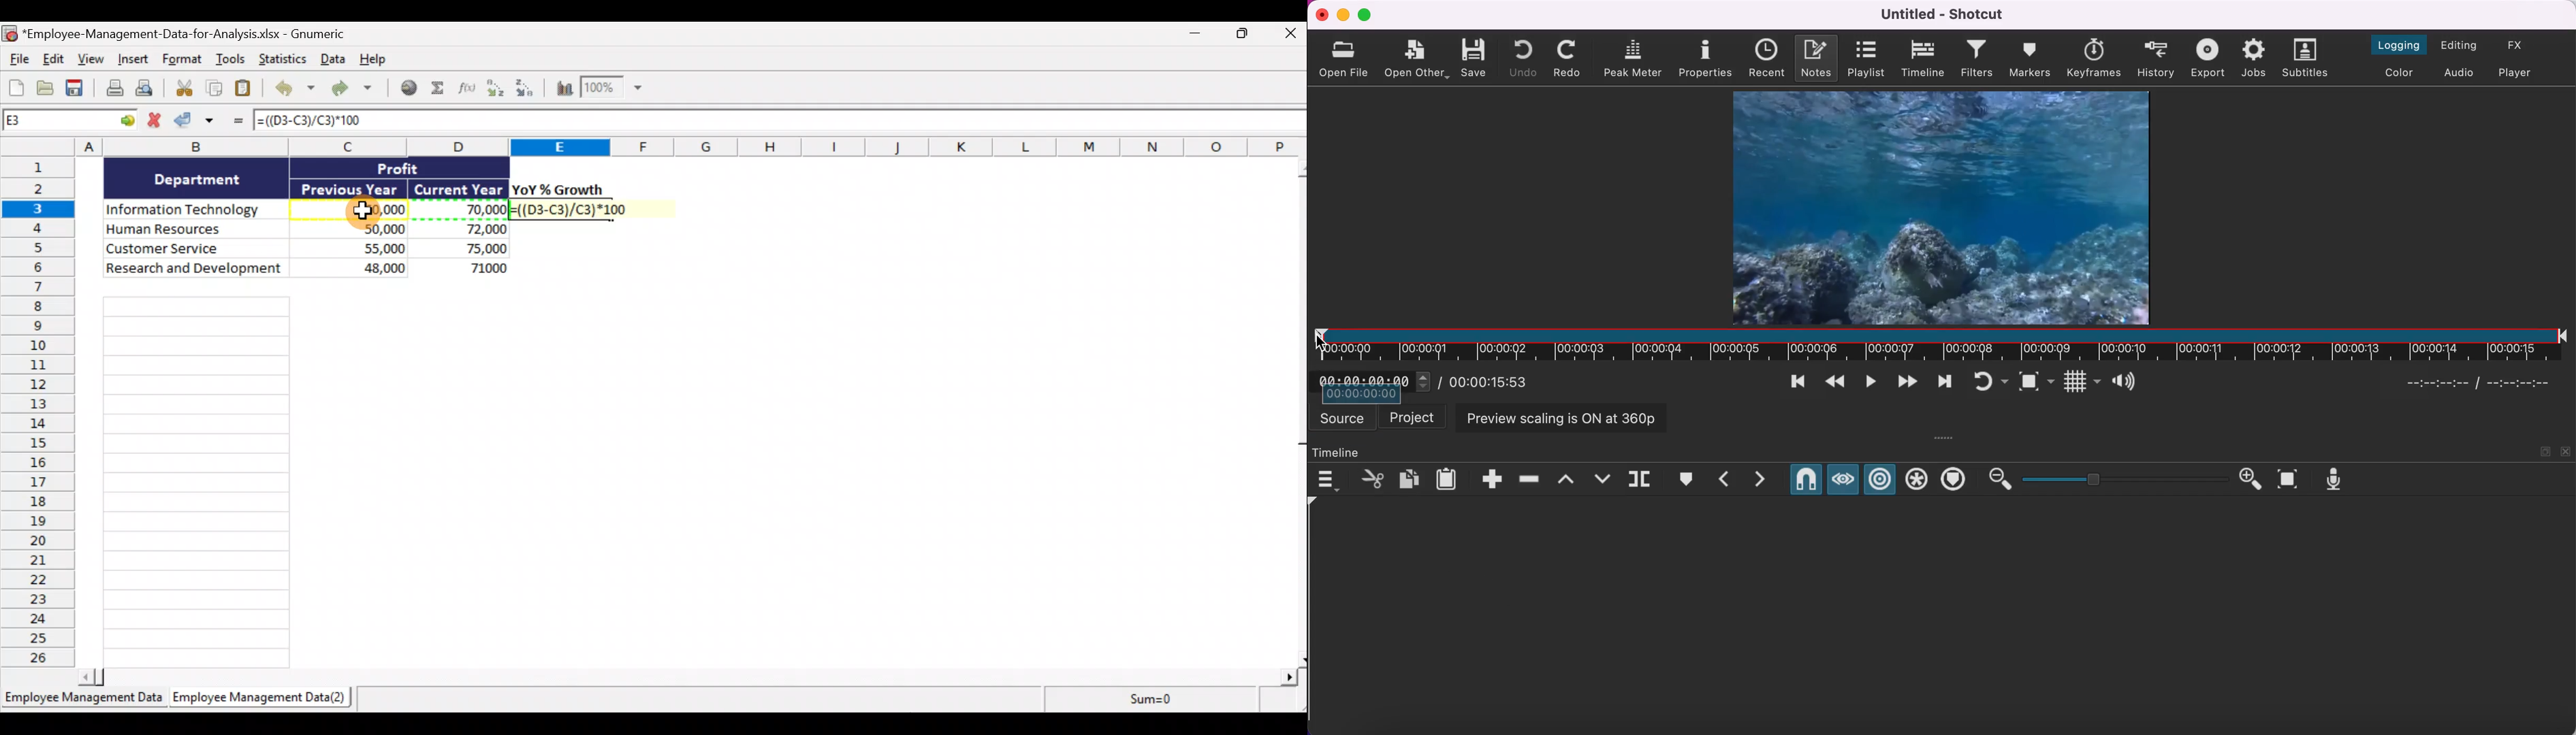 The image size is (2576, 756). What do you see at coordinates (2567, 451) in the screenshot?
I see `close` at bounding box center [2567, 451].